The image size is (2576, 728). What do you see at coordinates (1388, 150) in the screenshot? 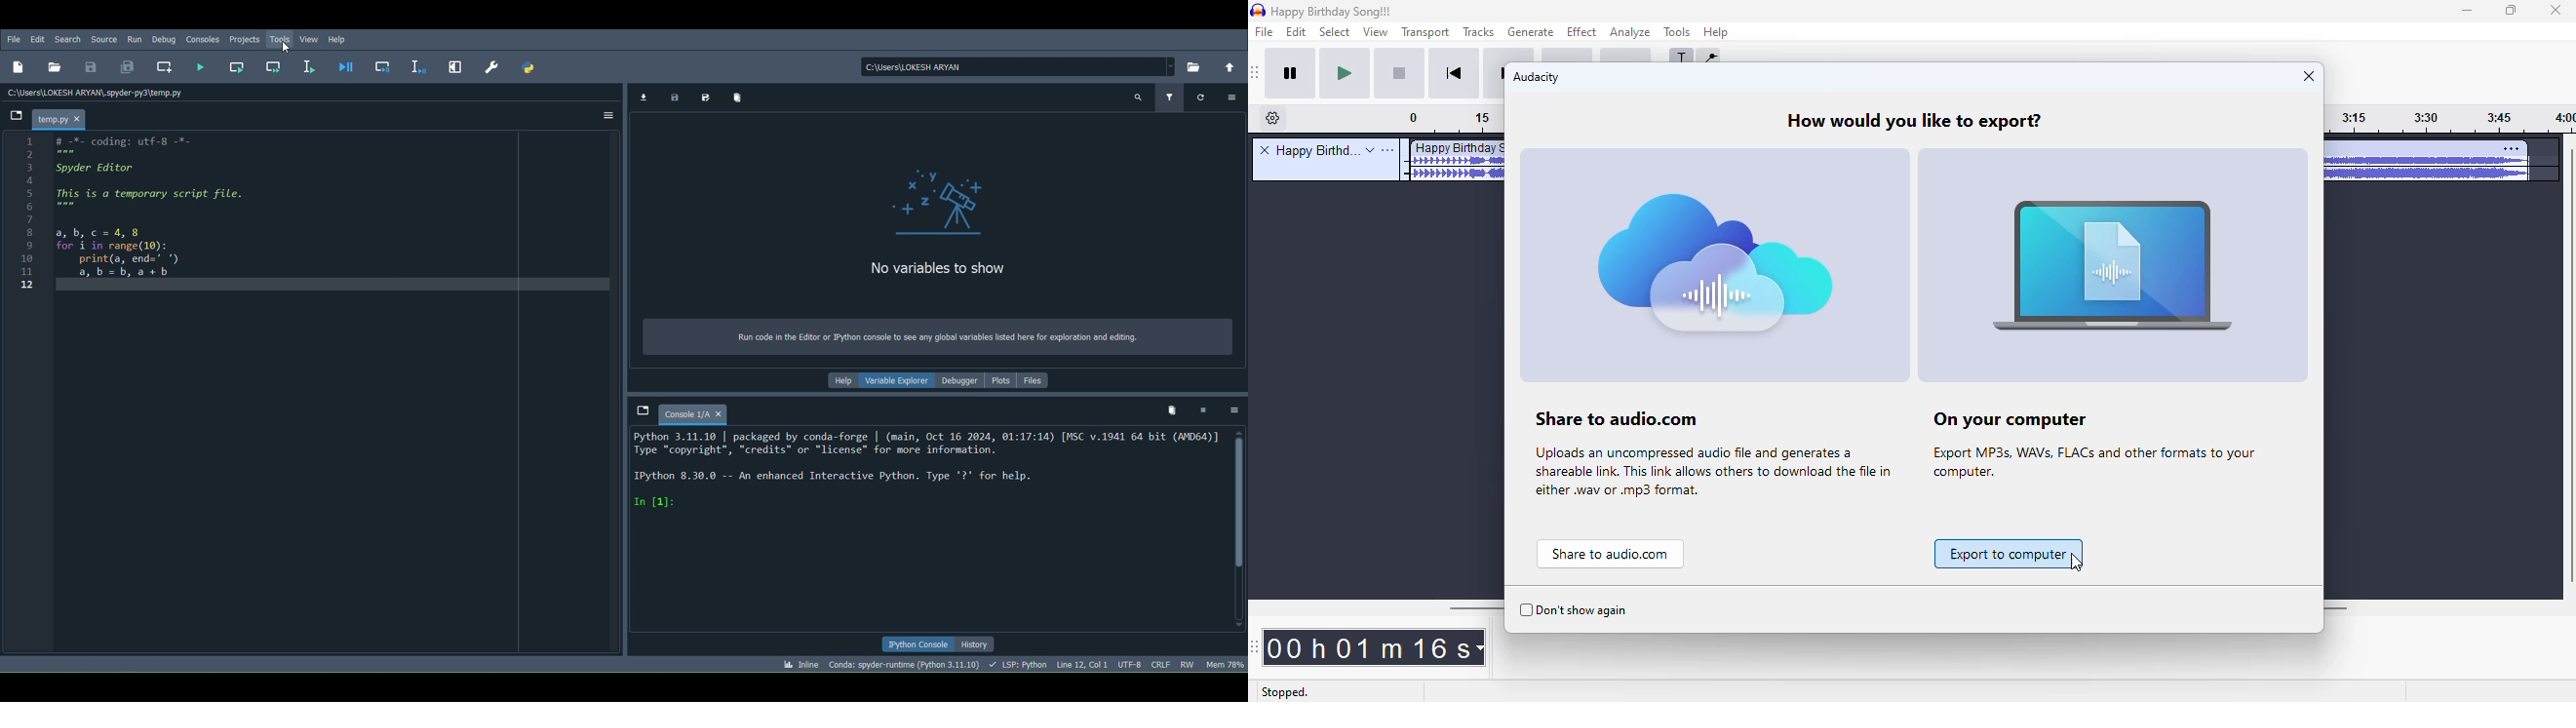
I see `open menu` at bounding box center [1388, 150].